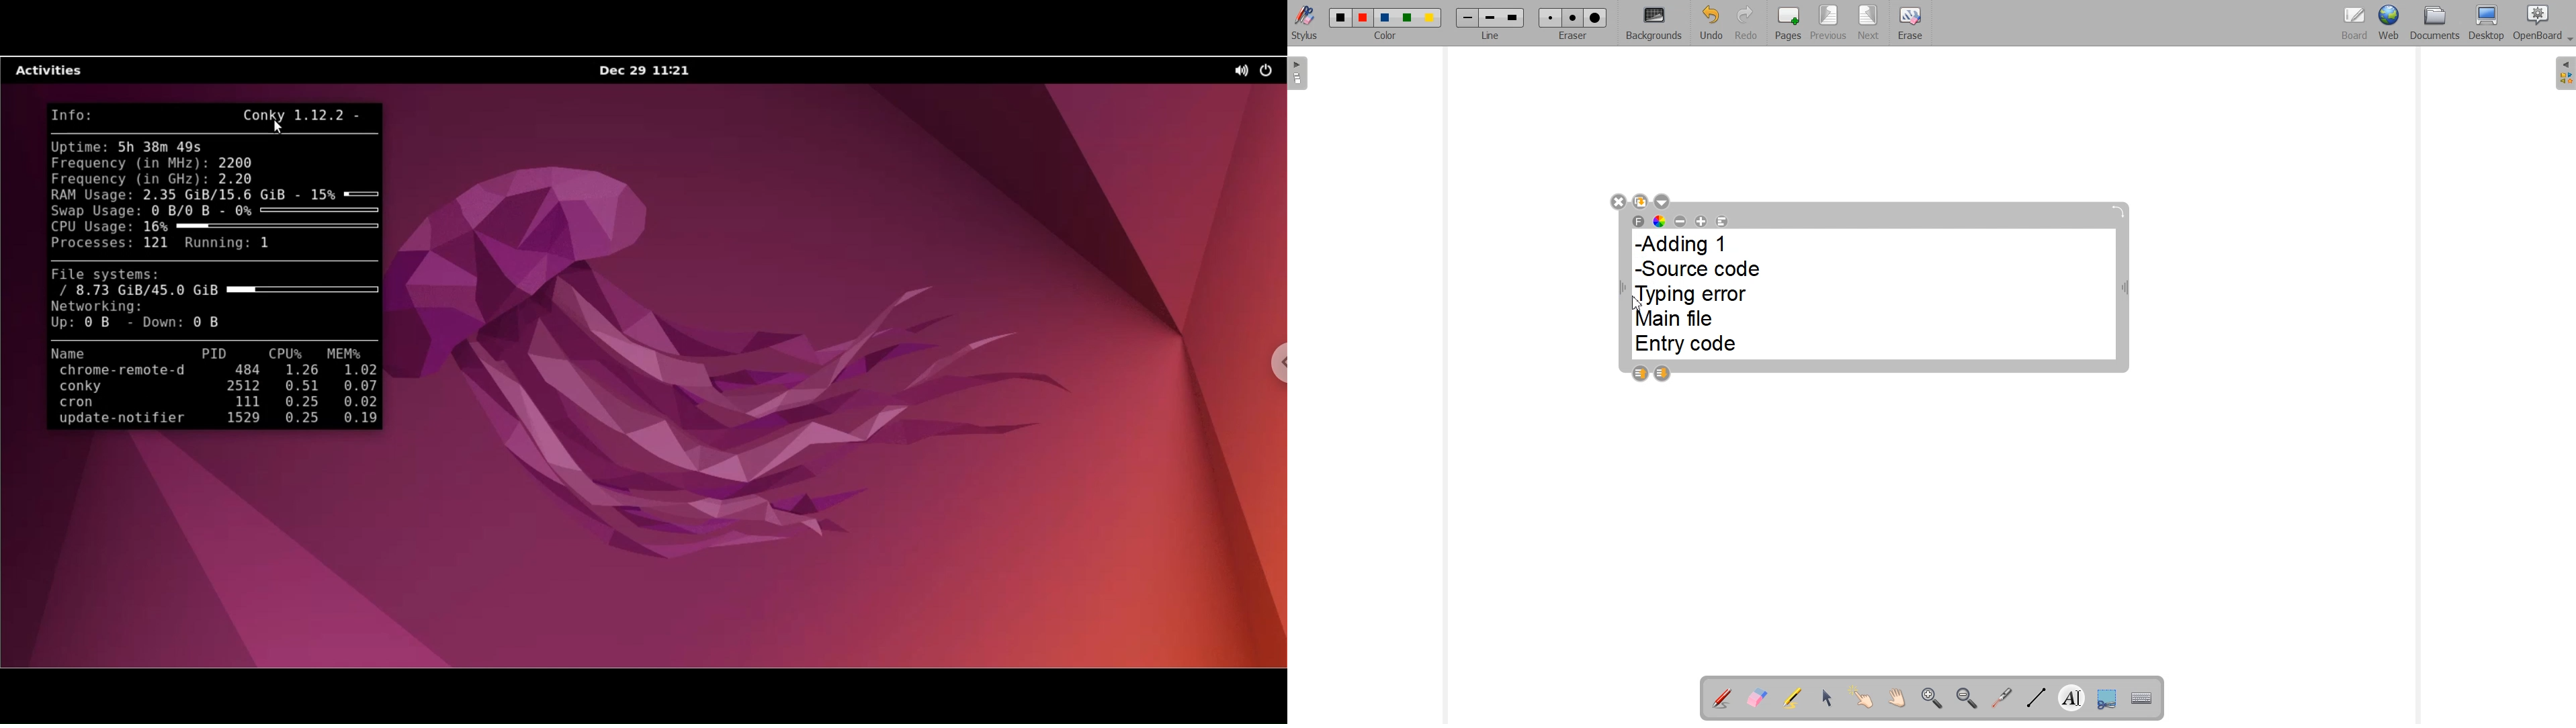 This screenshot has width=2576, height=728. What do you see at coordinates (1868, 22) in the screenshot?
I see `Next` at bounding box center [1868, 22].